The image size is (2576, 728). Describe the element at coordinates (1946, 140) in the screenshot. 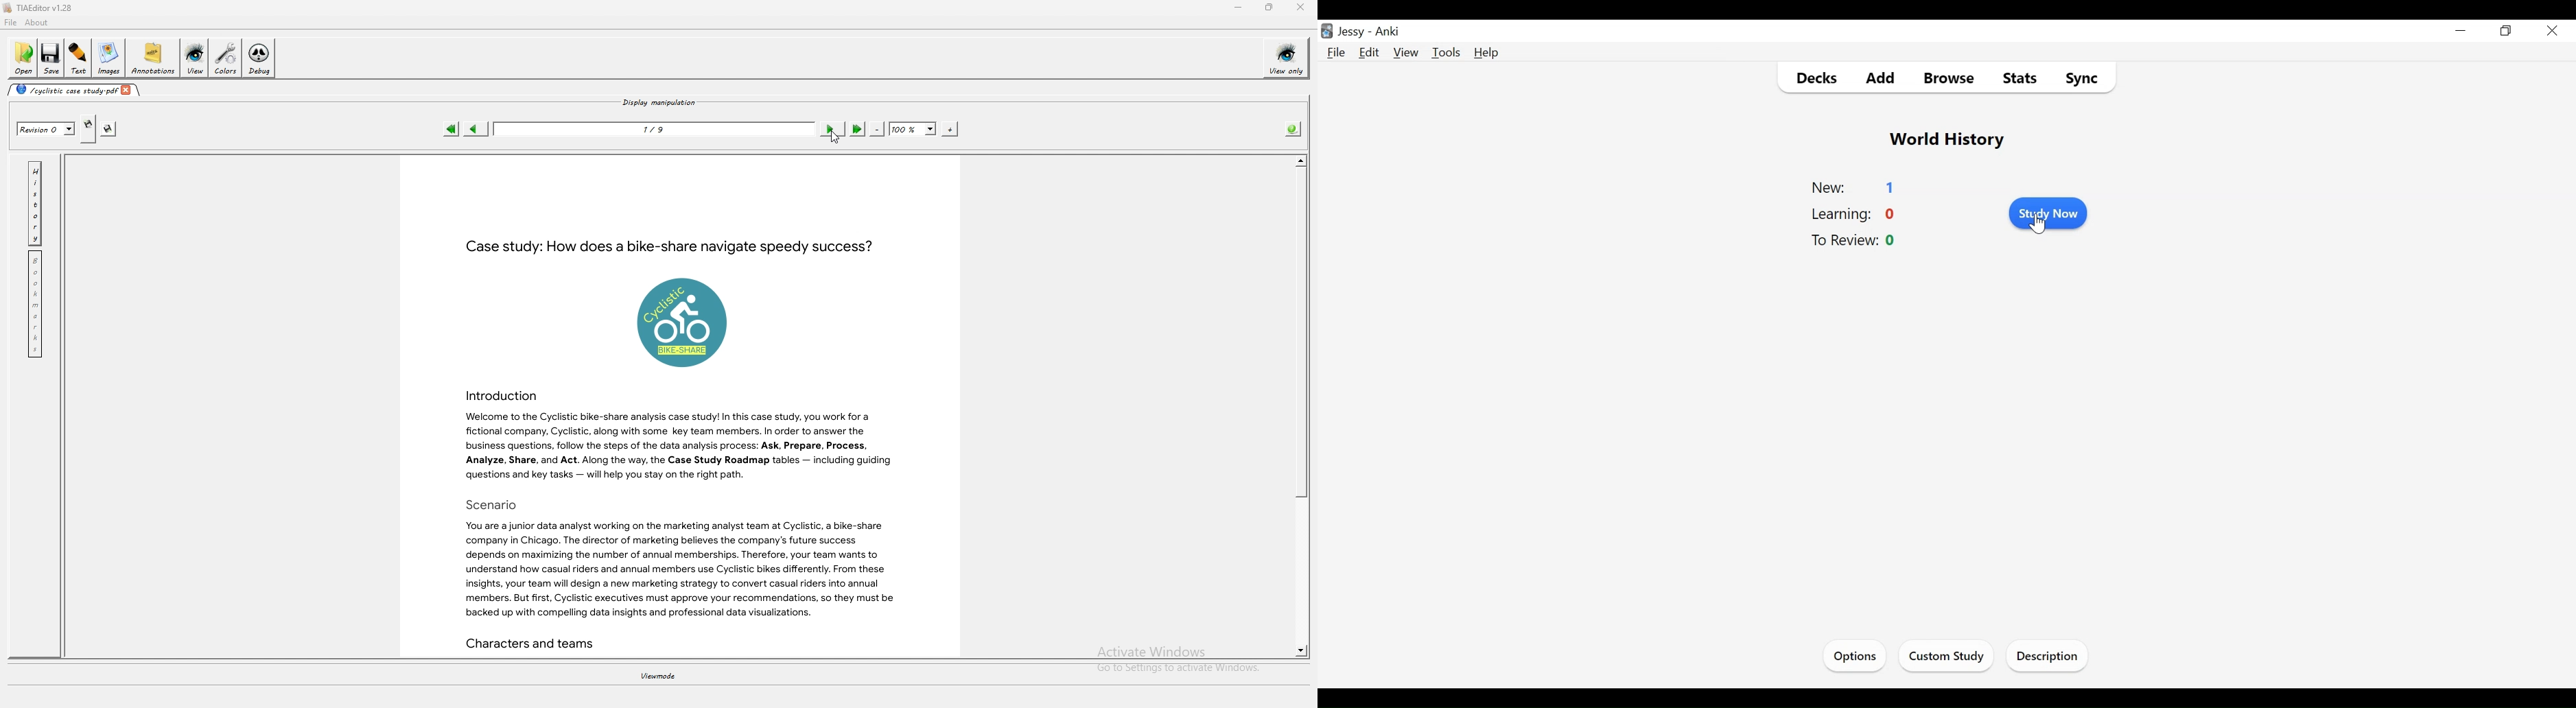

I see `Work History` at that location.